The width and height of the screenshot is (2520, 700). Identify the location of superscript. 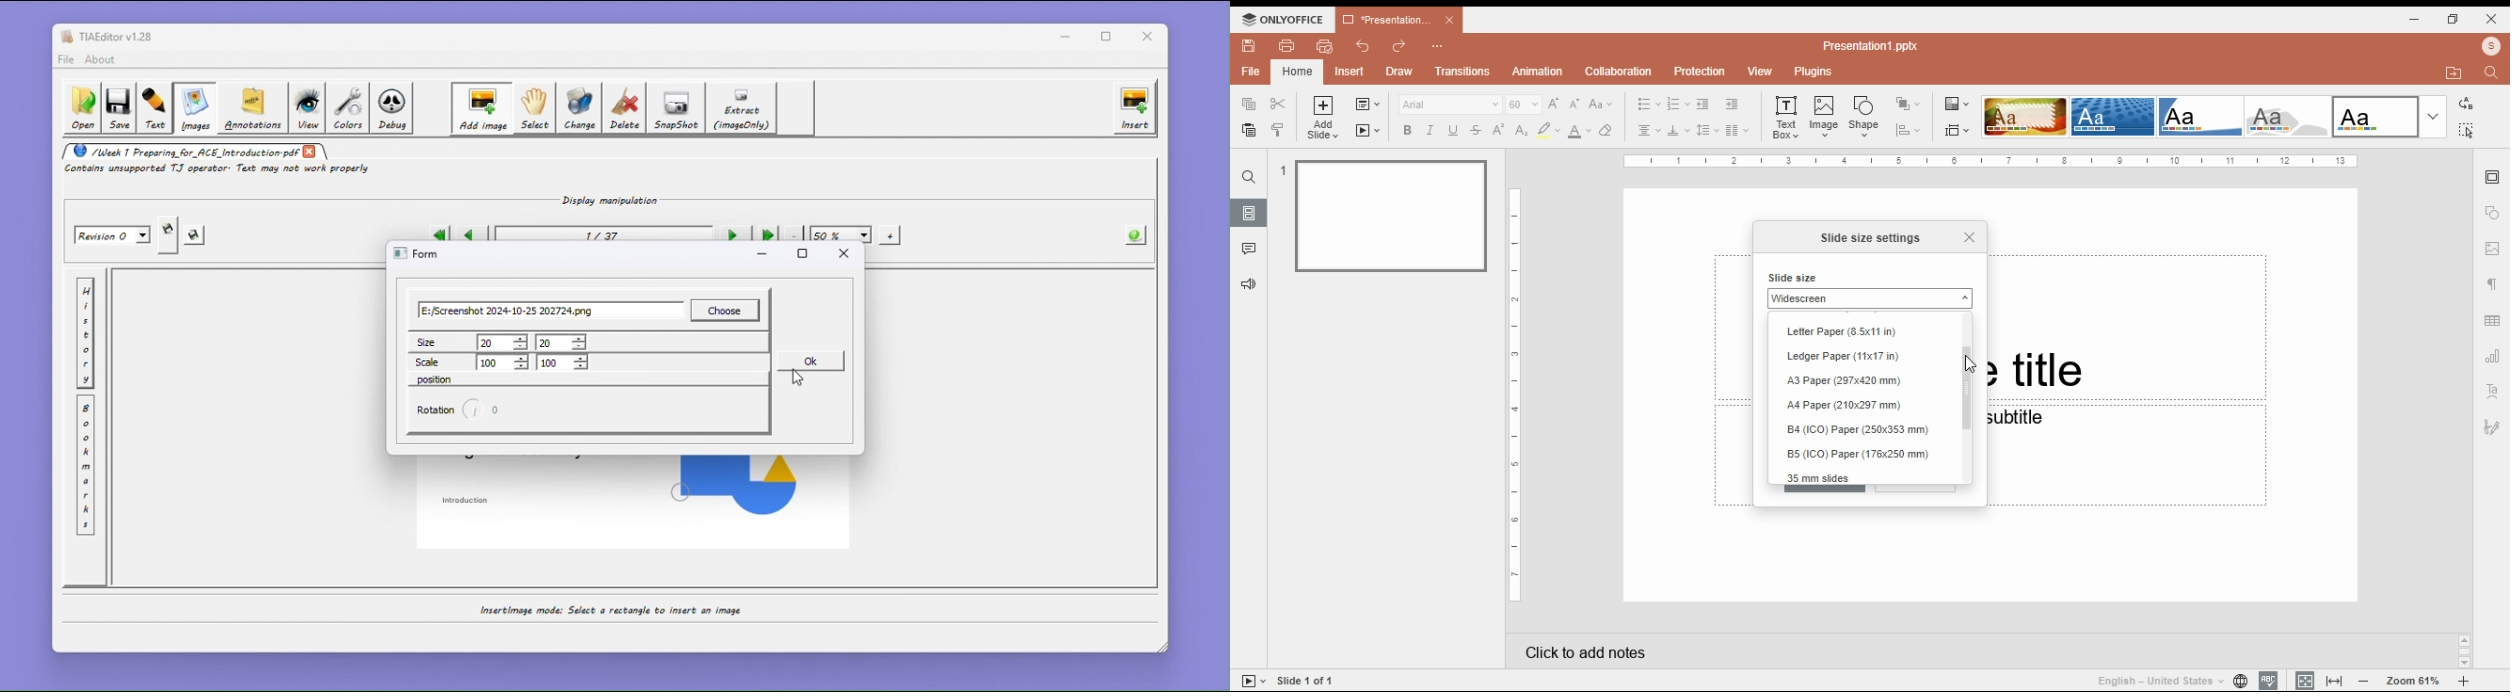
(1499, 129).